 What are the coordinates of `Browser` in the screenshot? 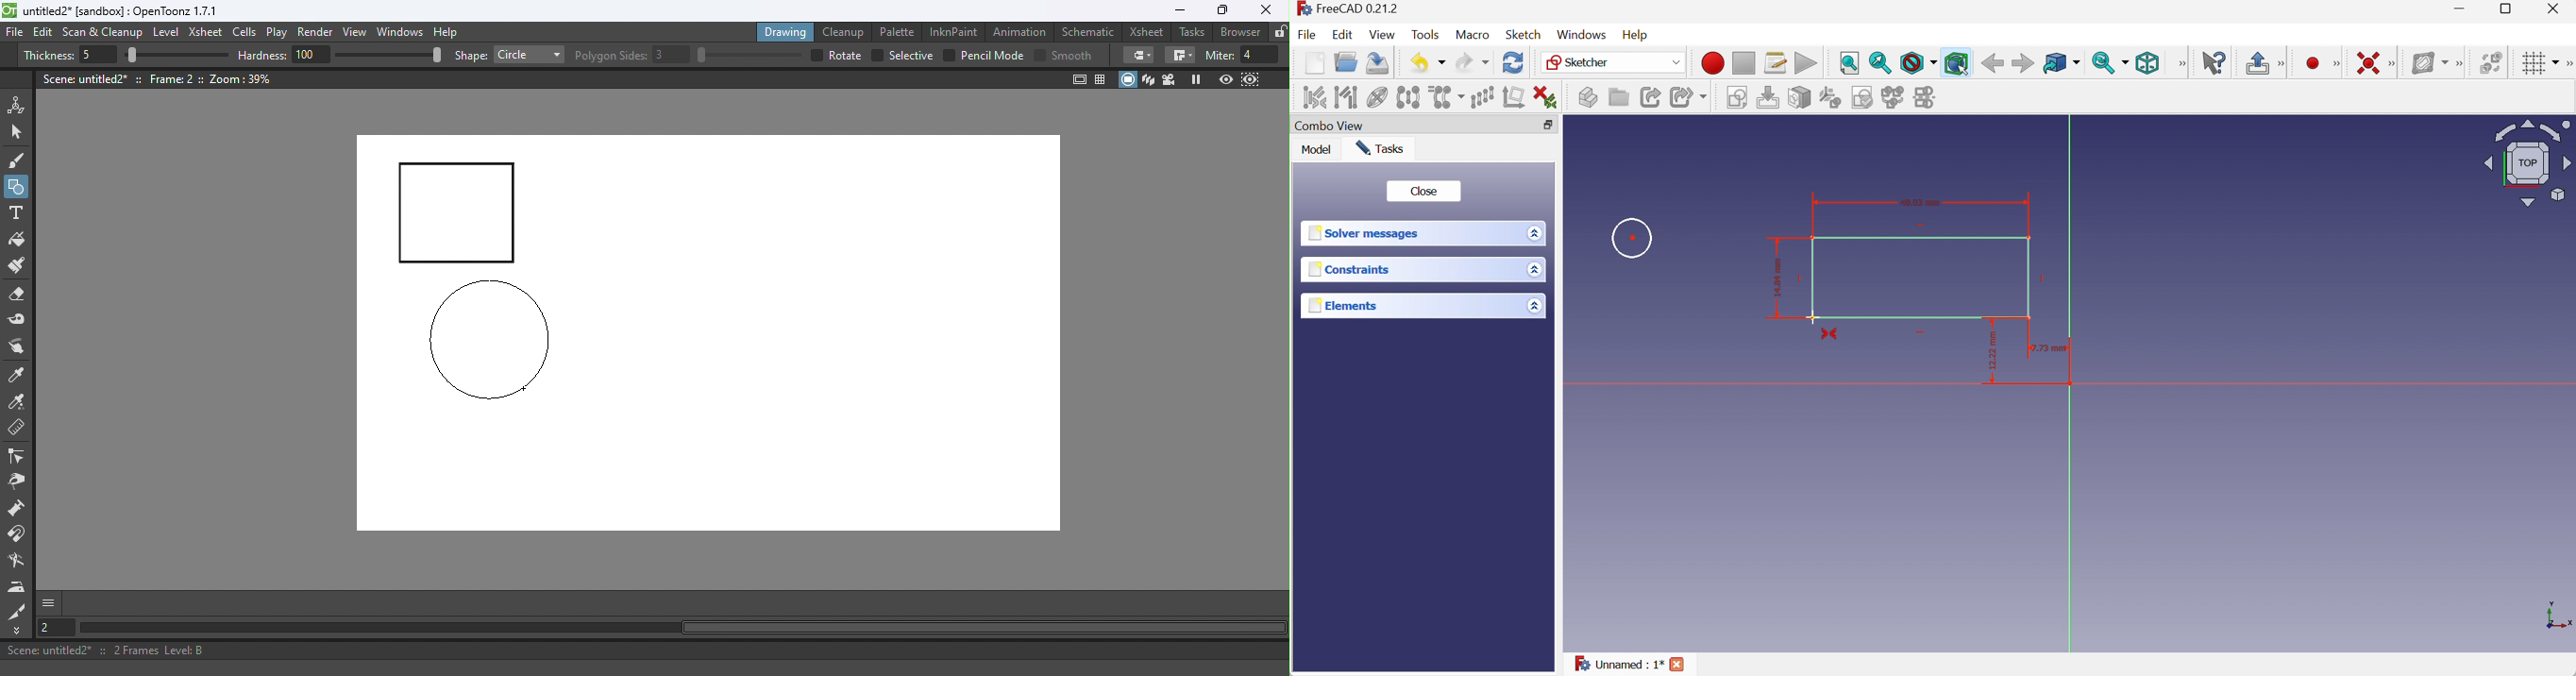 It's located at (1237, 31).